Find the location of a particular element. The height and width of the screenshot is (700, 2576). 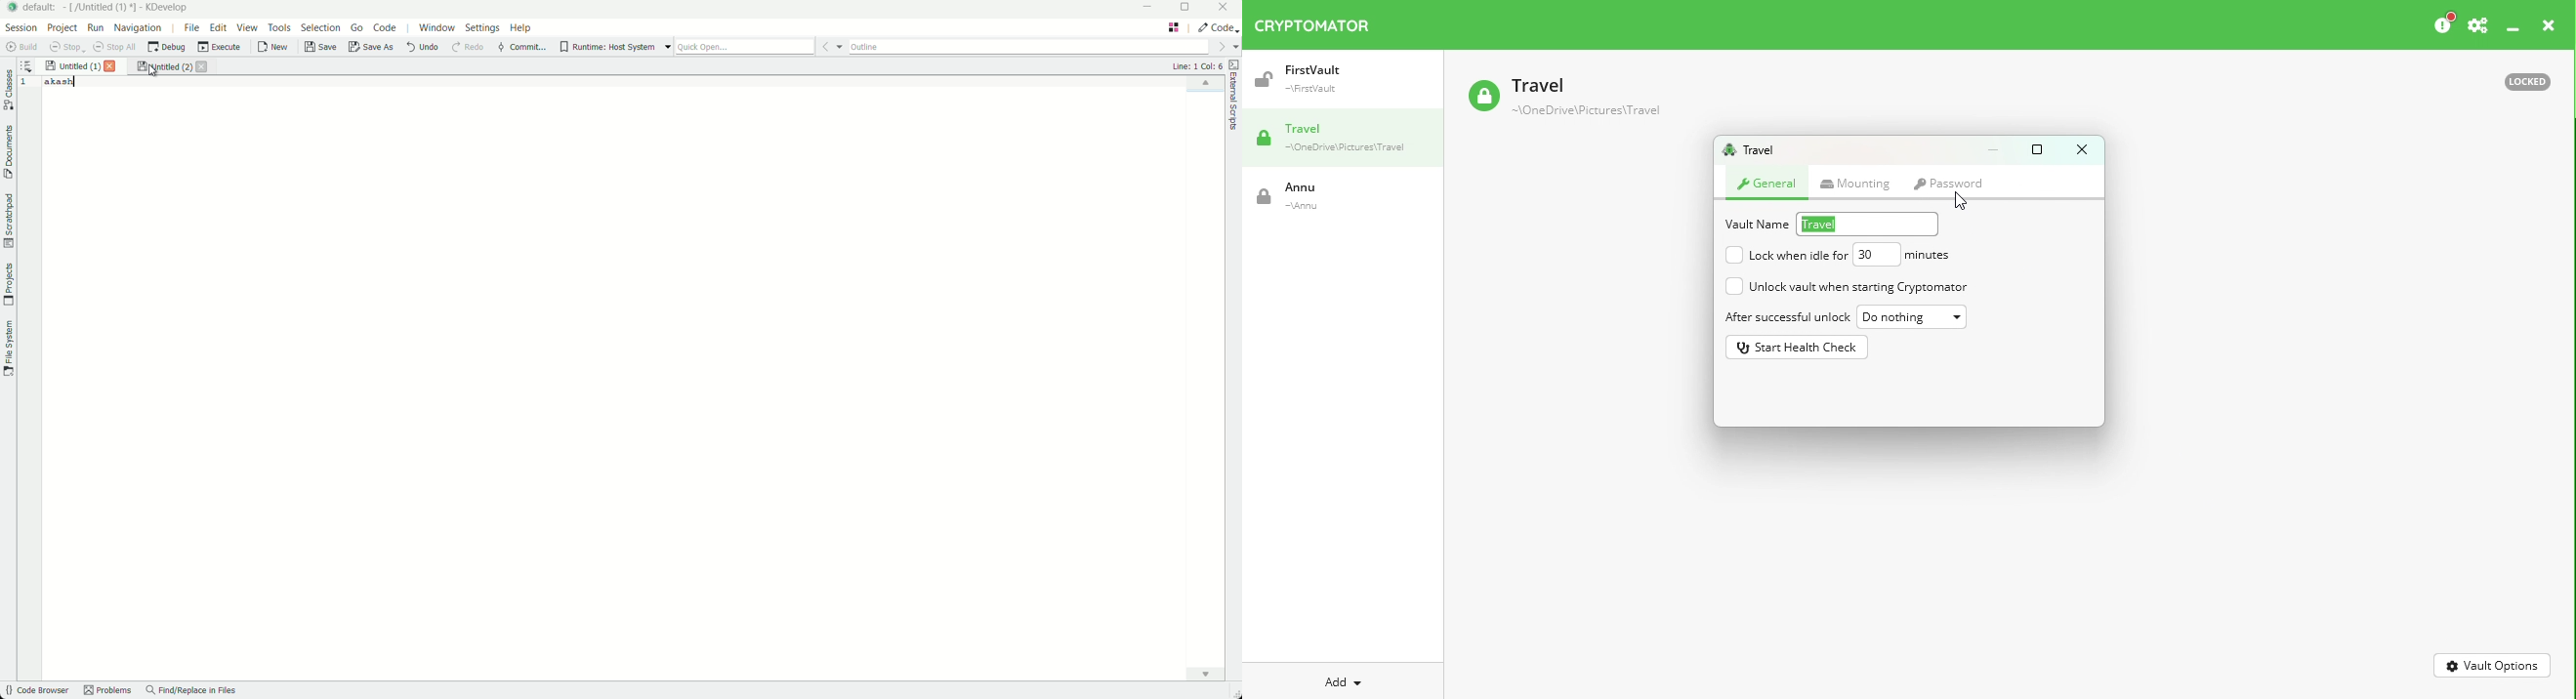

Maximize is located at coordinates (2041, 148).